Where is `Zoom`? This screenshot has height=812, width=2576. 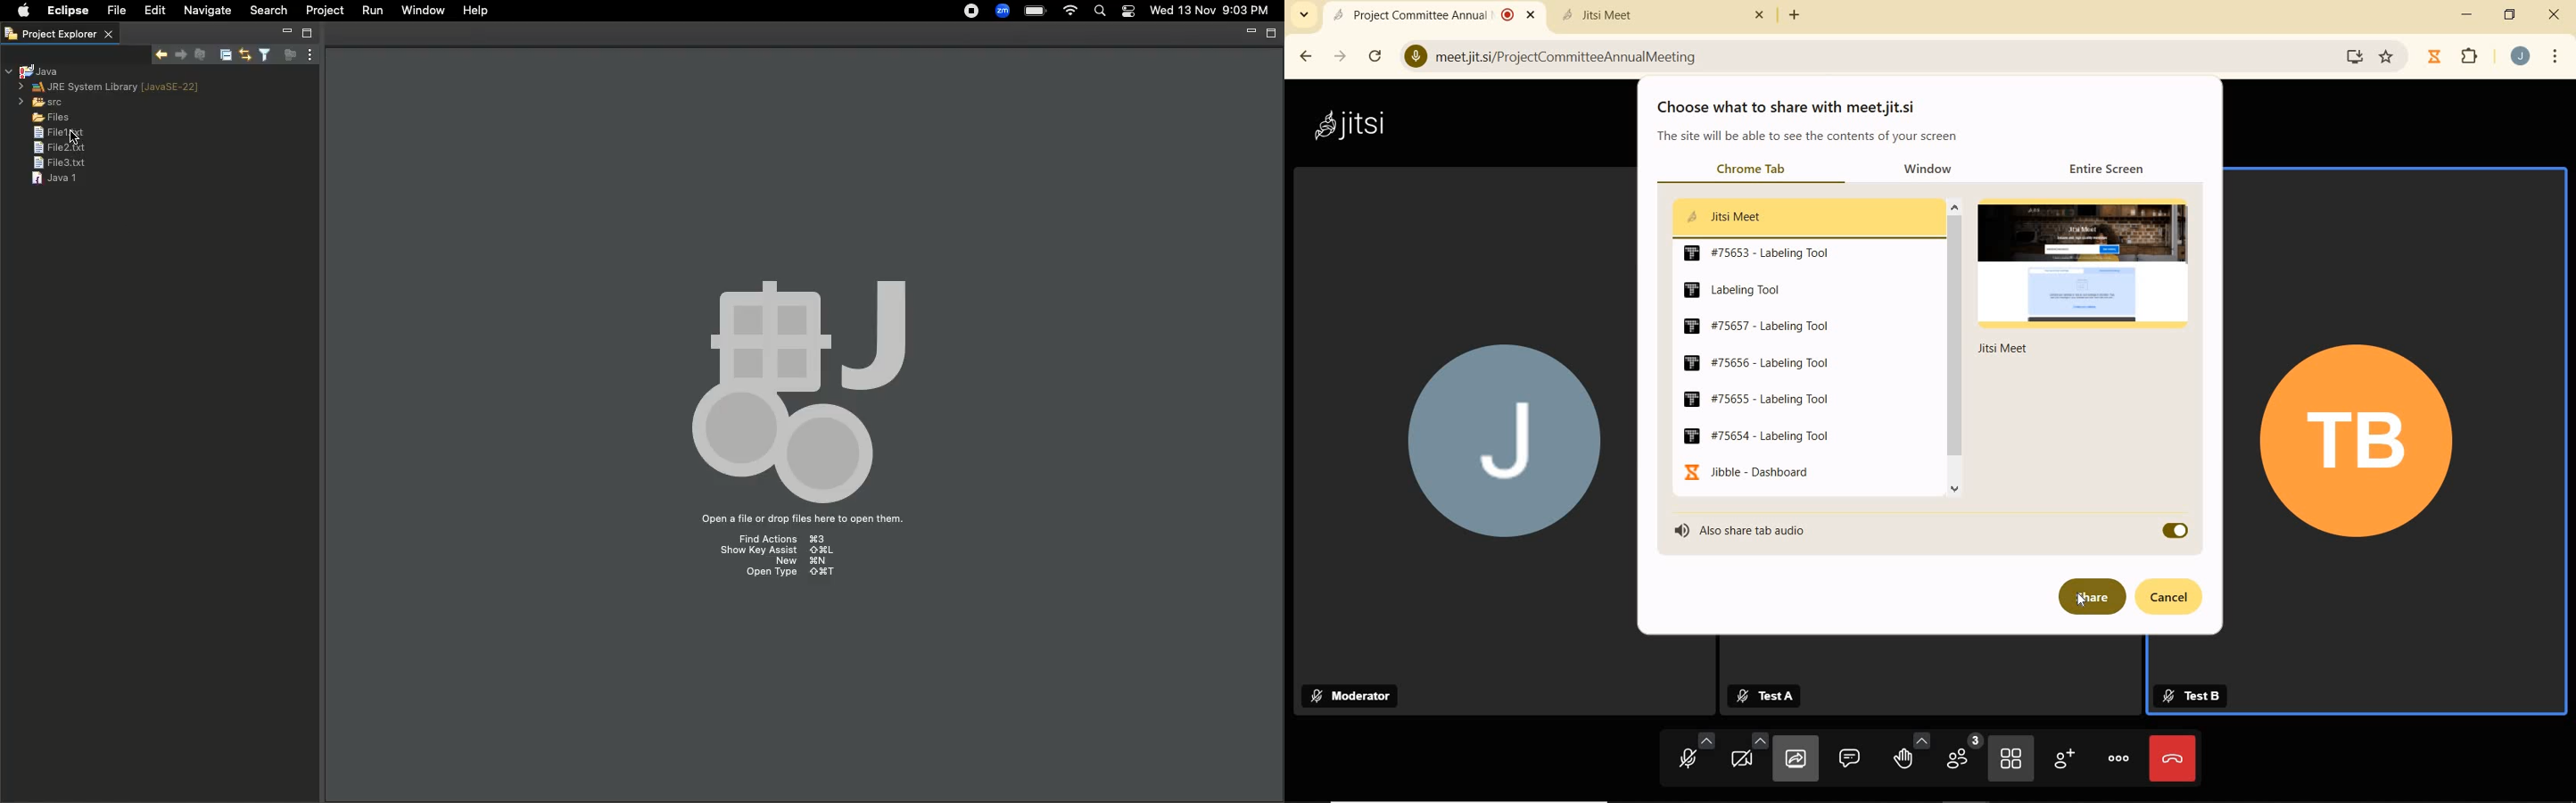 Zoom is located at coordinates (1003, 11).